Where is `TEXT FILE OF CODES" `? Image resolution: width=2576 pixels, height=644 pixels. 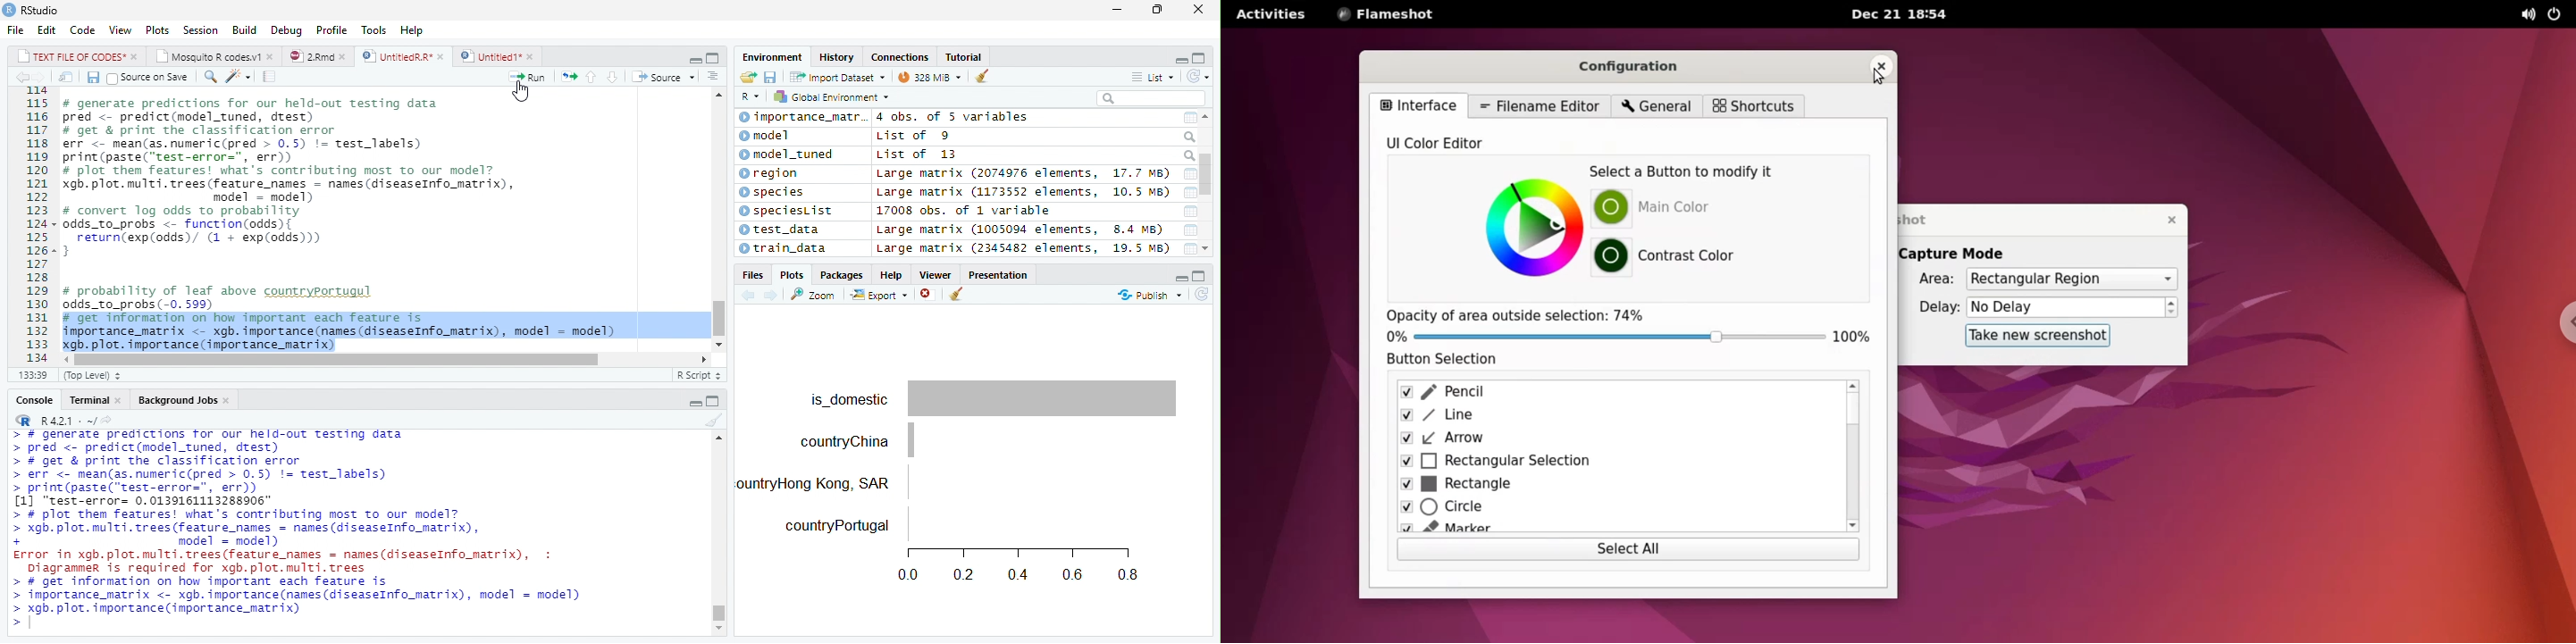
TEXT FILE OF CODES"  is located at coordinates (77, 56).